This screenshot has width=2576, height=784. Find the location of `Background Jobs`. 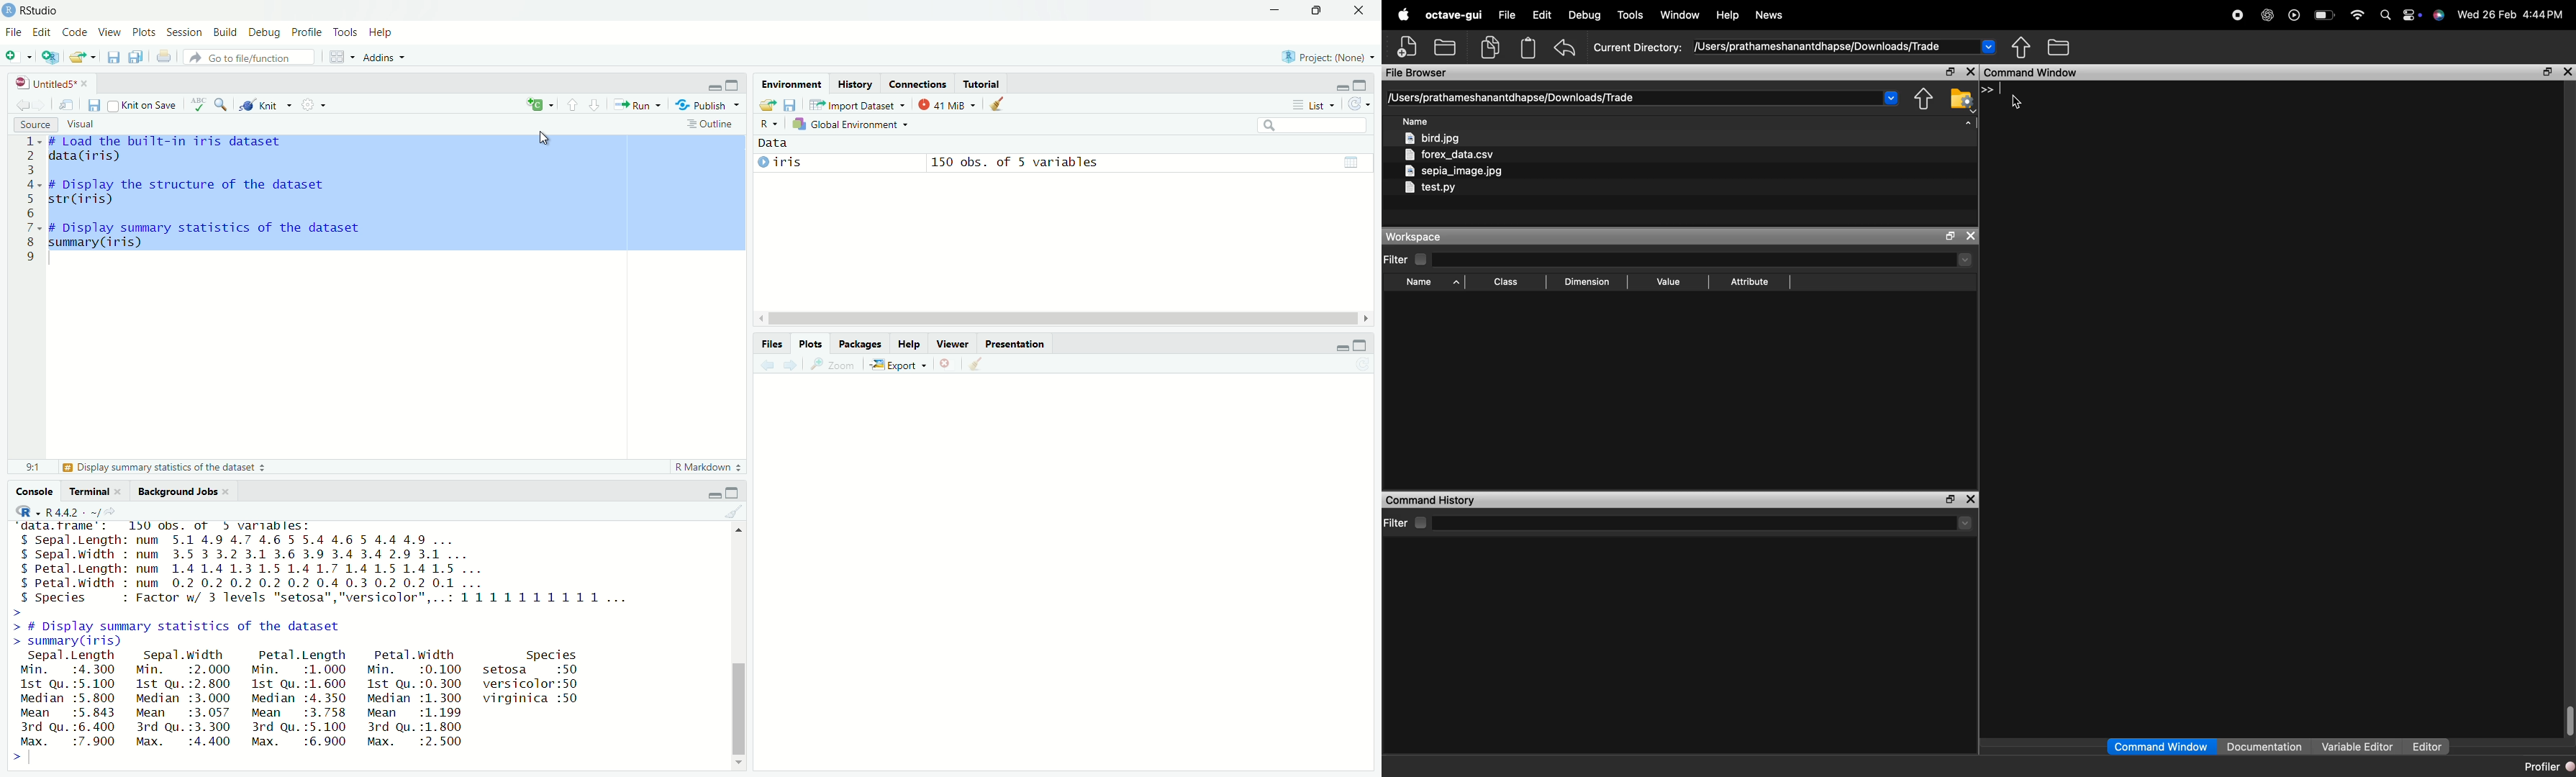

Background Jobs is located at coordinates (184, 492).